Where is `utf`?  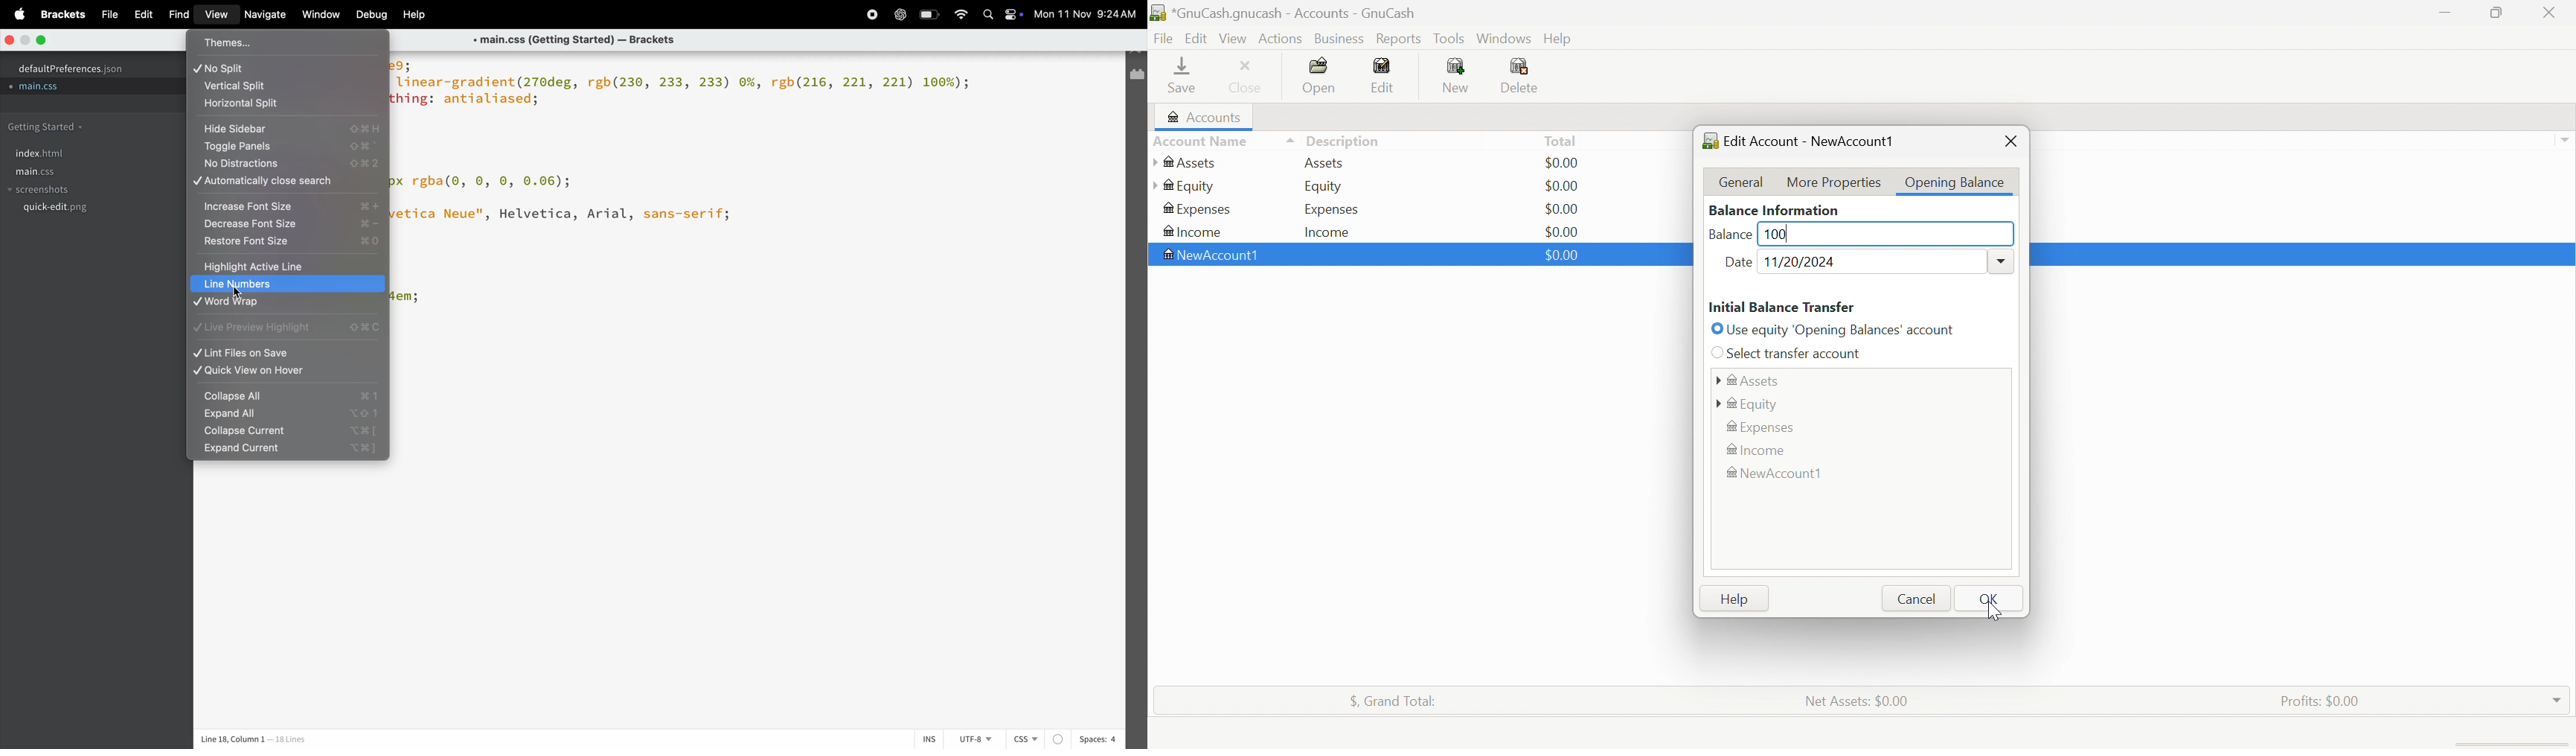 utf is located at coordinates (975, 739).